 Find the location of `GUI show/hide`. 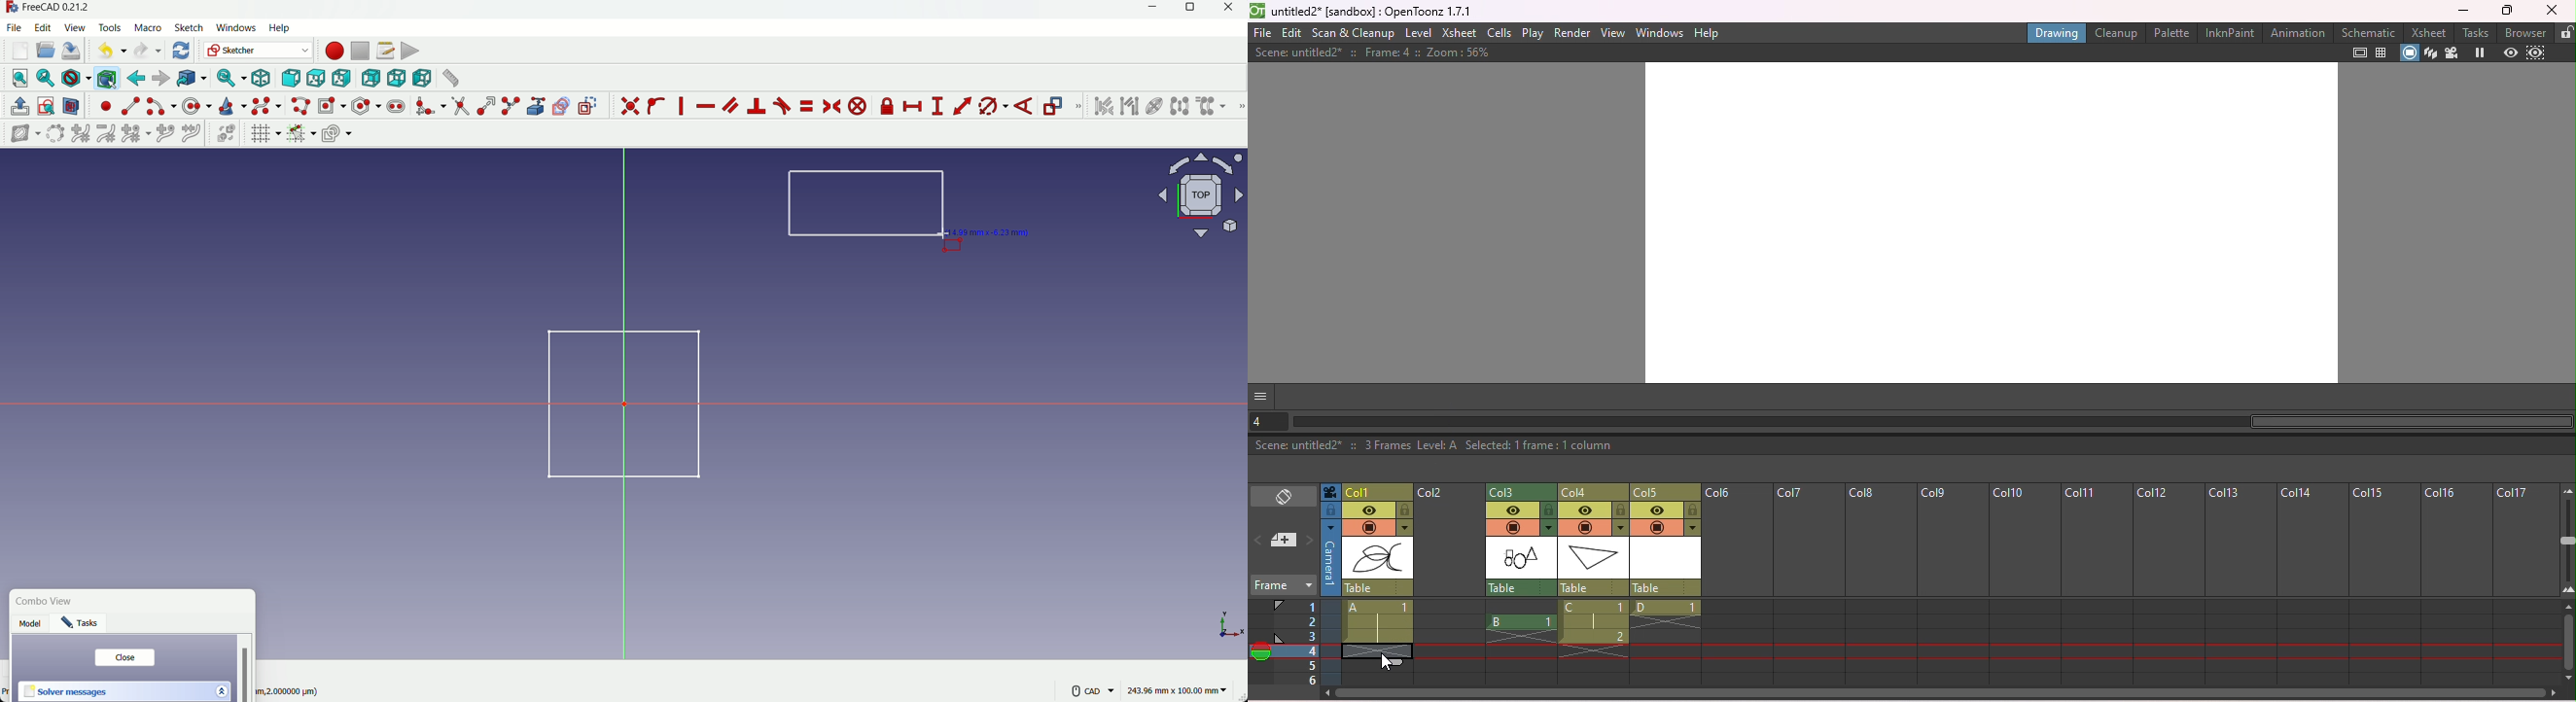

GUI show/hide is located at coordinates (1262, 396).